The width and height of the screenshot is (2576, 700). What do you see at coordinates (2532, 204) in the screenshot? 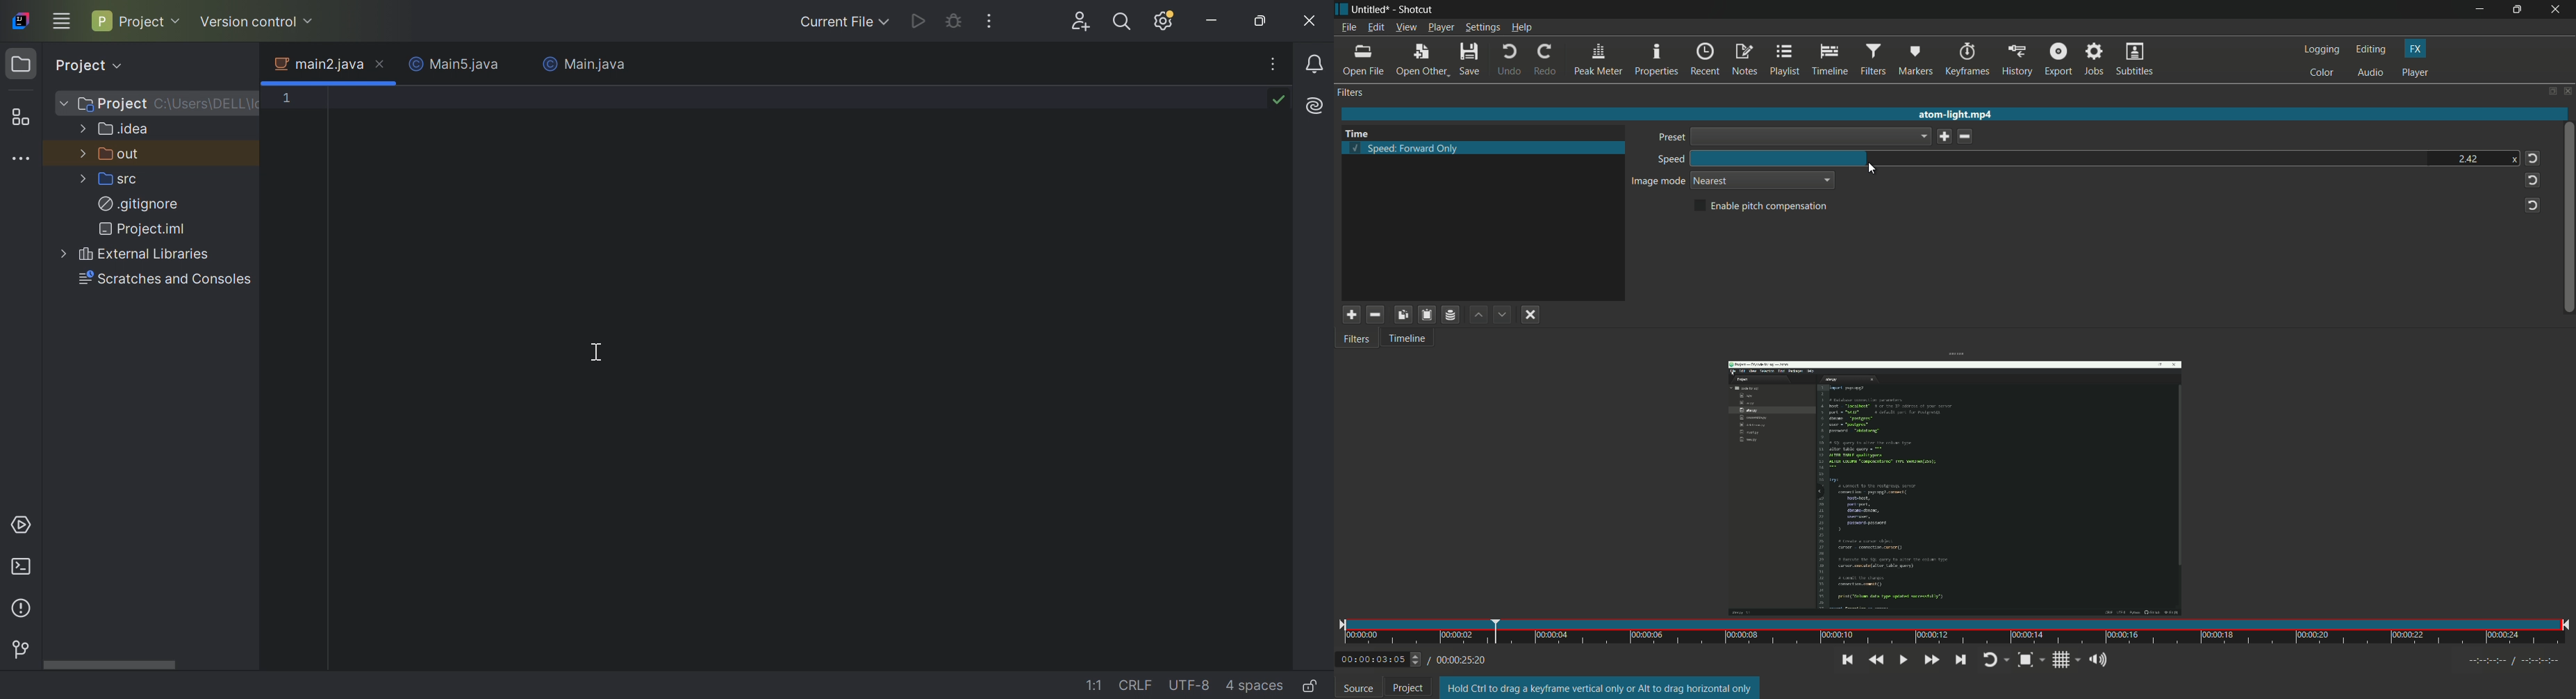
I see `reset to default` at bounding box center [2532, 204].